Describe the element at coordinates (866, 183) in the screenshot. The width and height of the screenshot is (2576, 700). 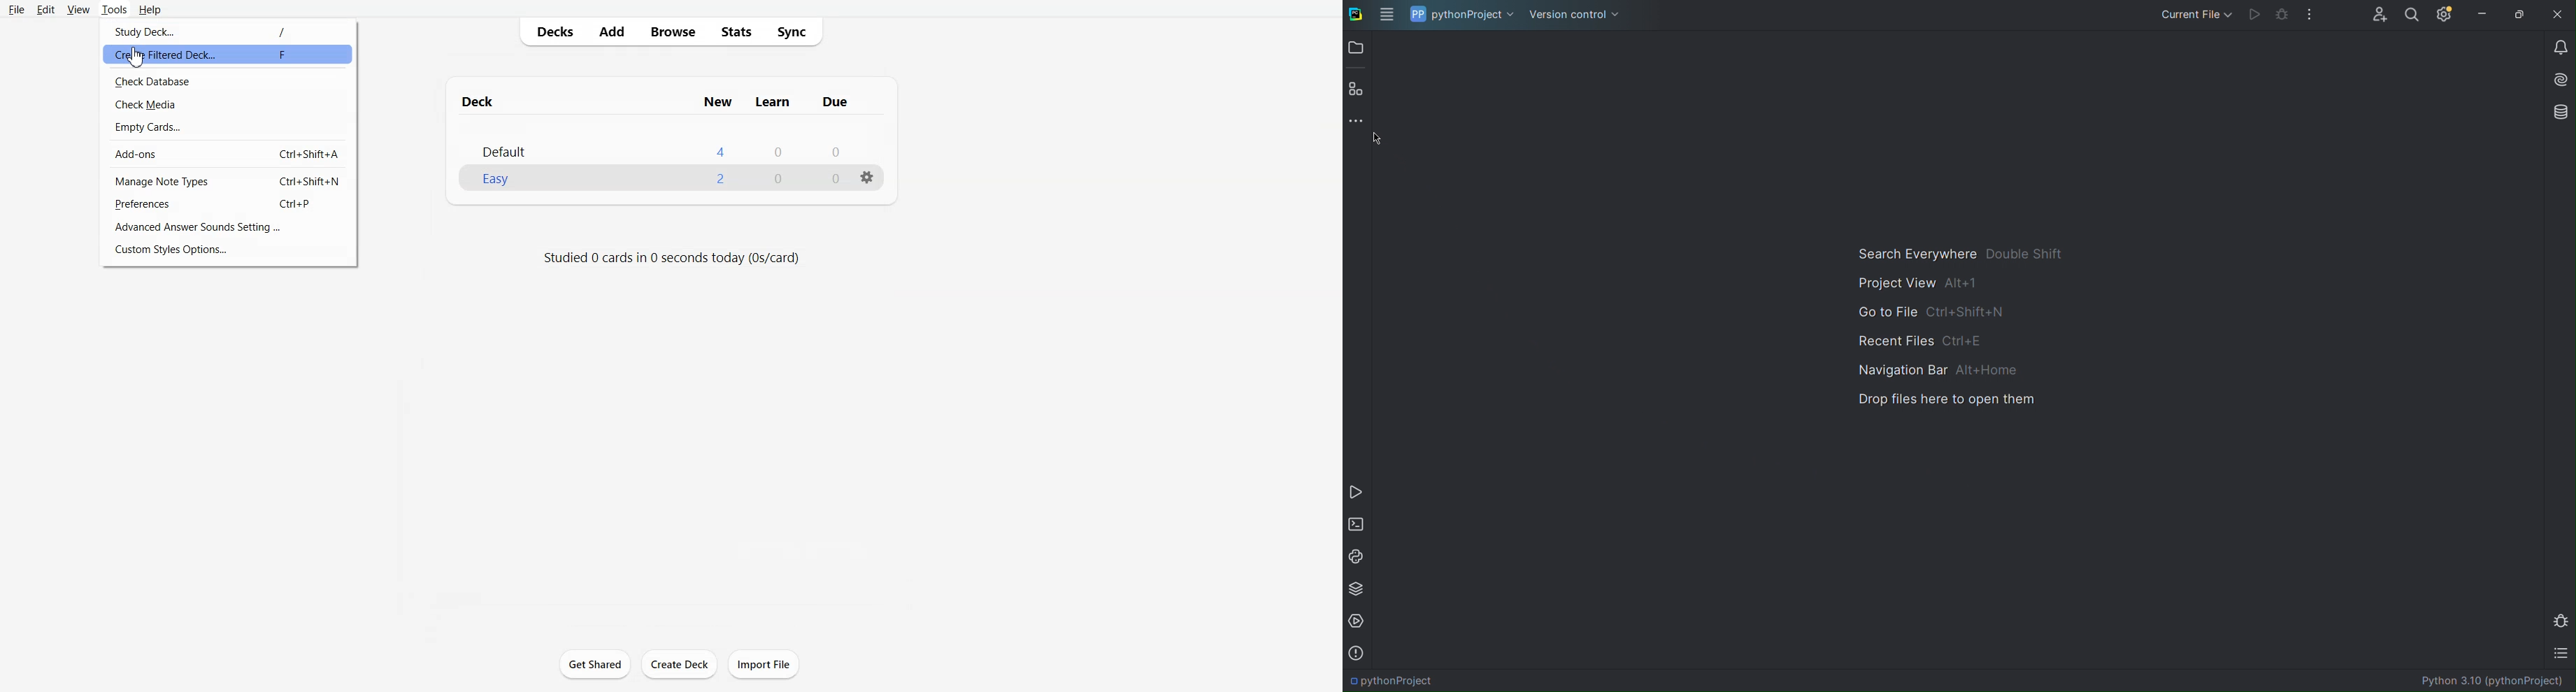
I see `settings` at that location.